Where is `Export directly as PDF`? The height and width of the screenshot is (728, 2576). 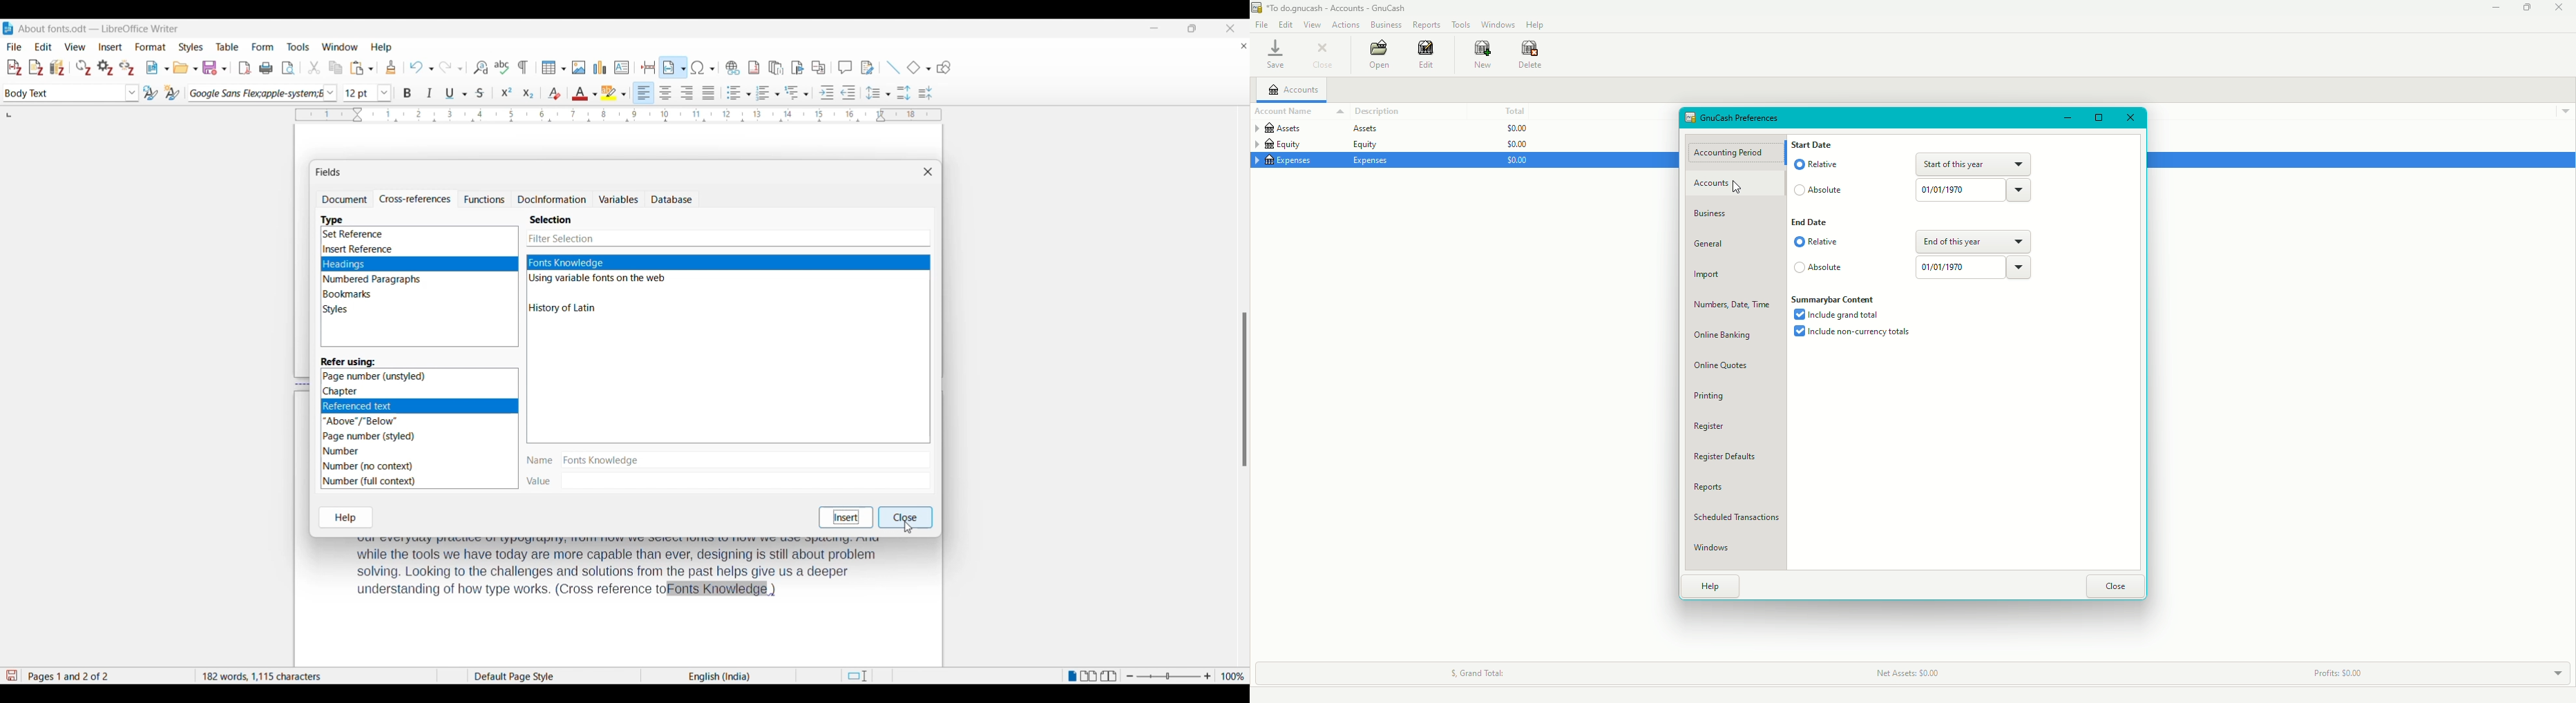
Export directly as PDF is located at coordinates (245, 68).